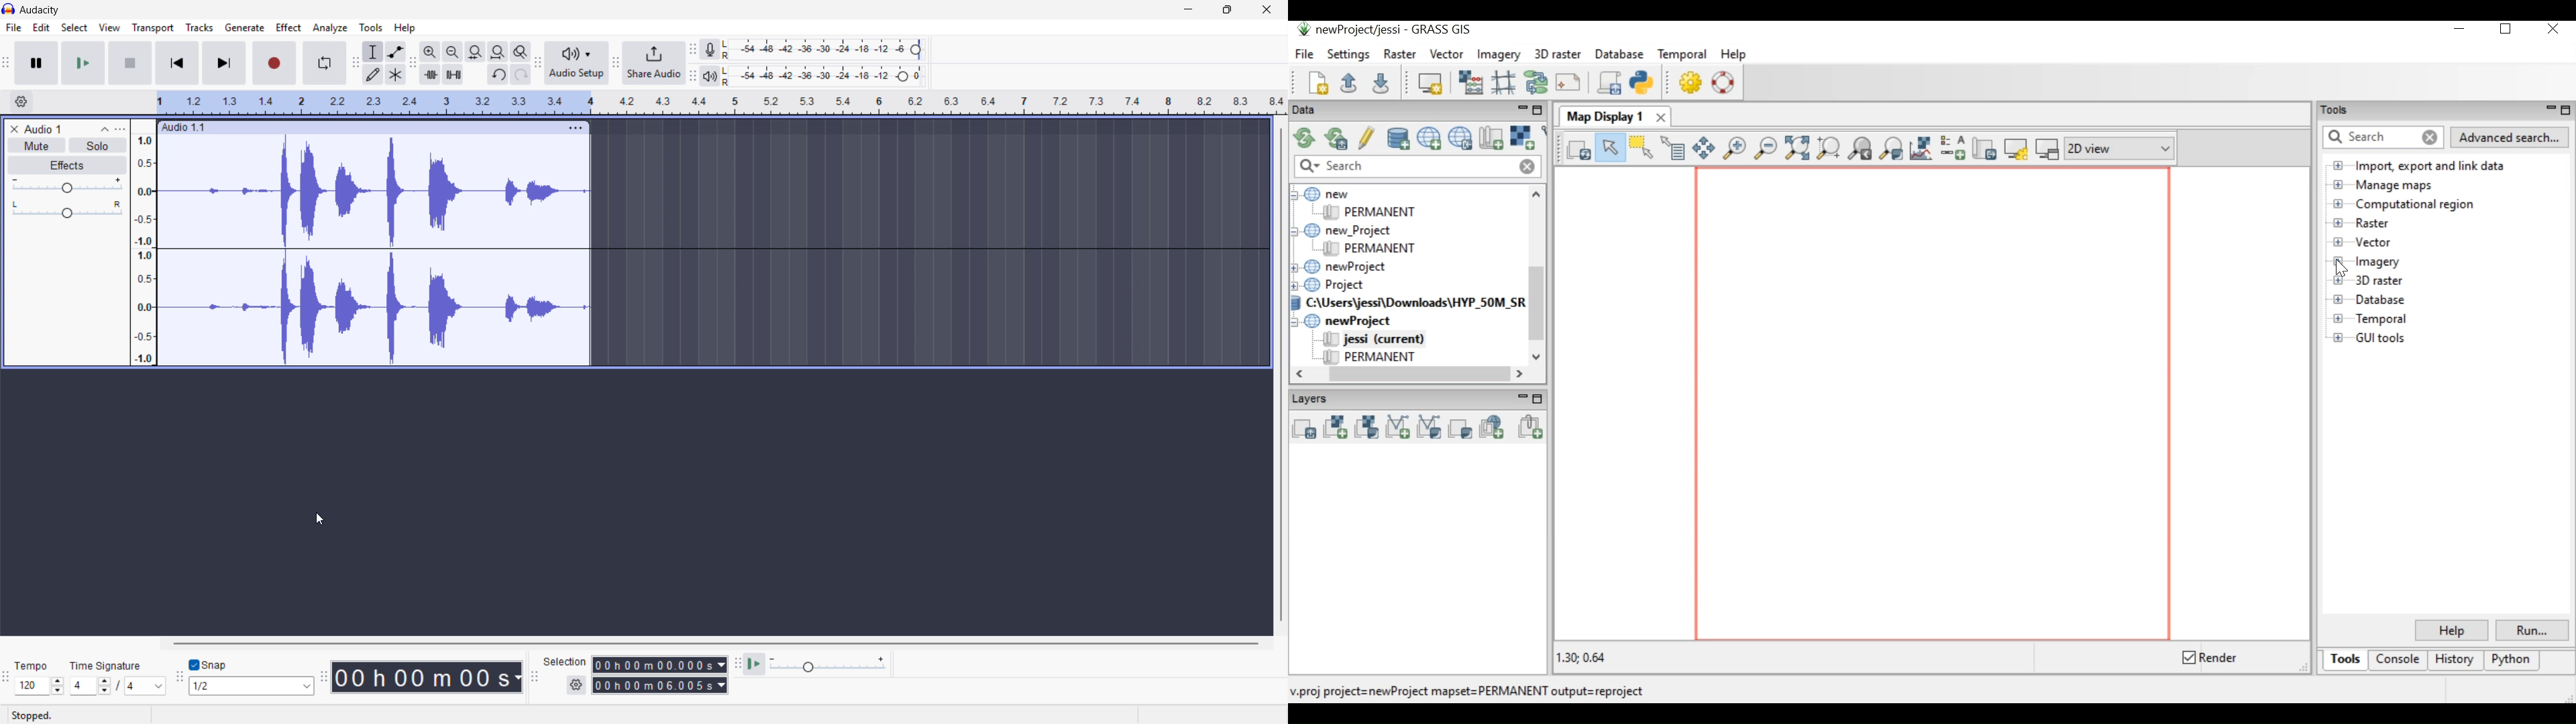  What do you see at coordinates (453, 74) in the screenshot?
I see `Silence audio selection` at bounding box center [453, 74].